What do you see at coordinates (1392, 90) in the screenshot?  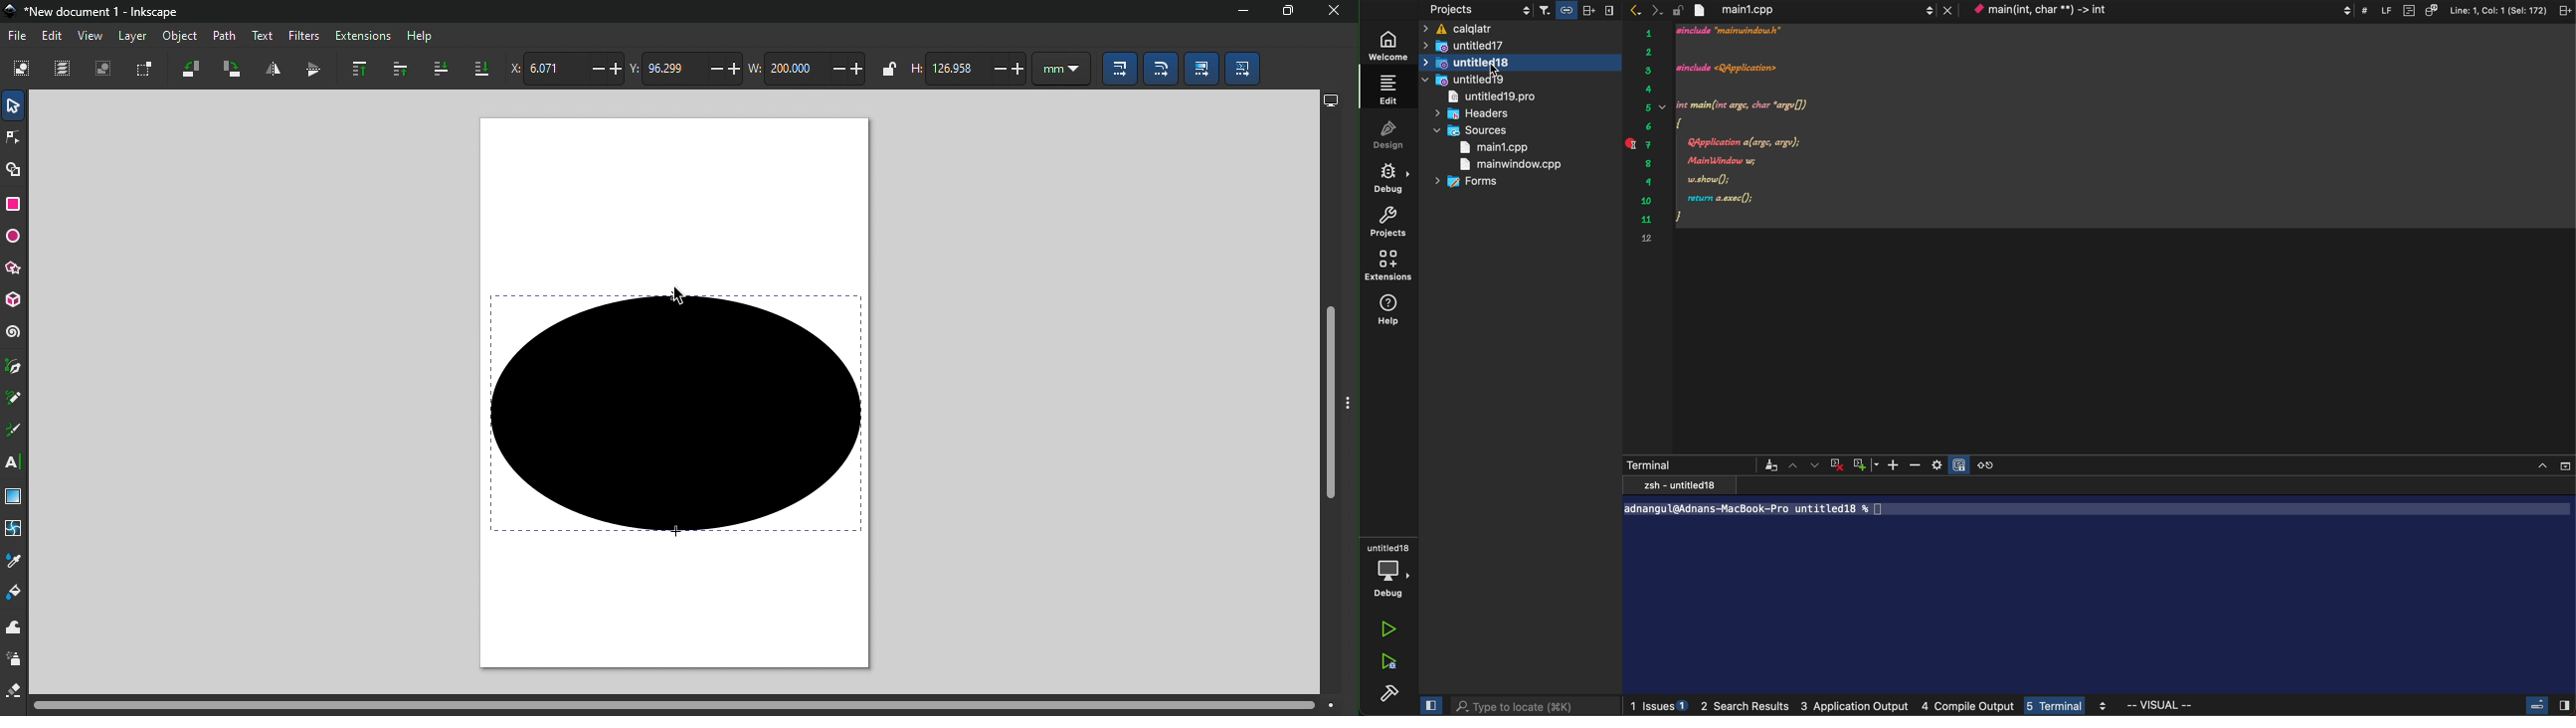 I see `edit` at bounding box center [1392, 90].